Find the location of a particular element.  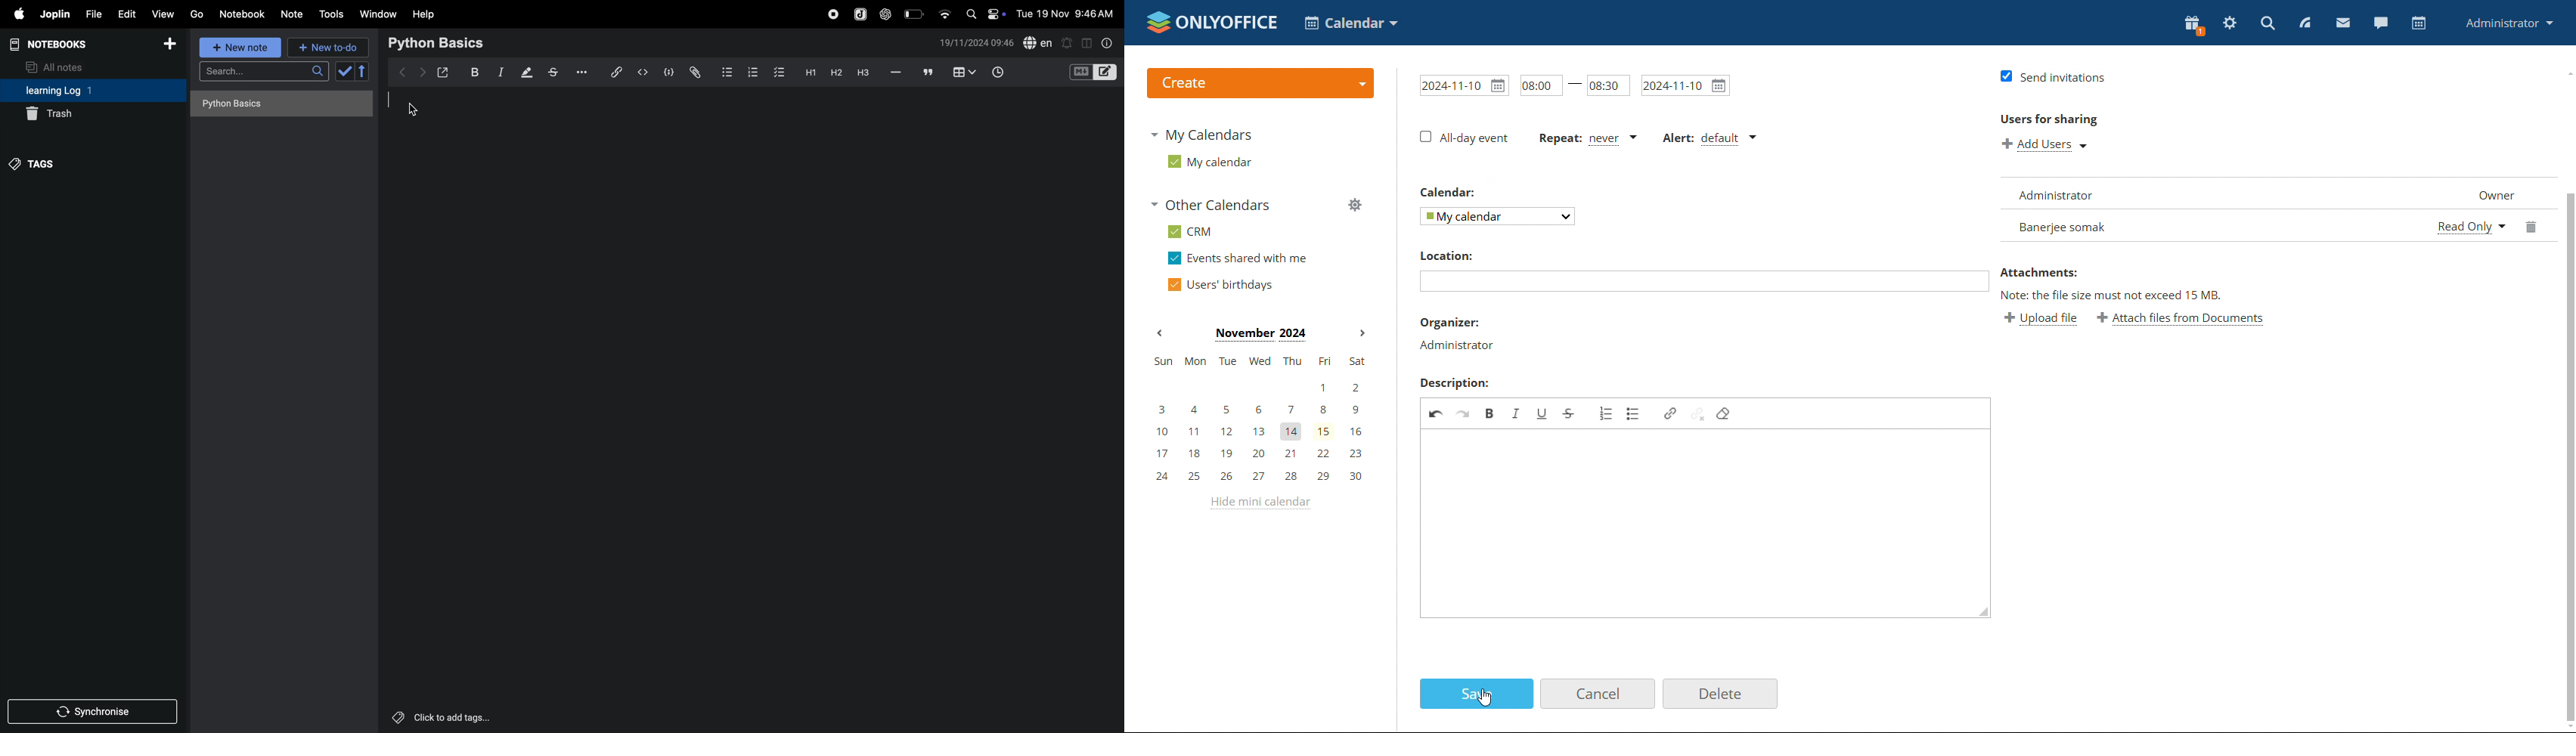

record is located at coordinates (833, 13).